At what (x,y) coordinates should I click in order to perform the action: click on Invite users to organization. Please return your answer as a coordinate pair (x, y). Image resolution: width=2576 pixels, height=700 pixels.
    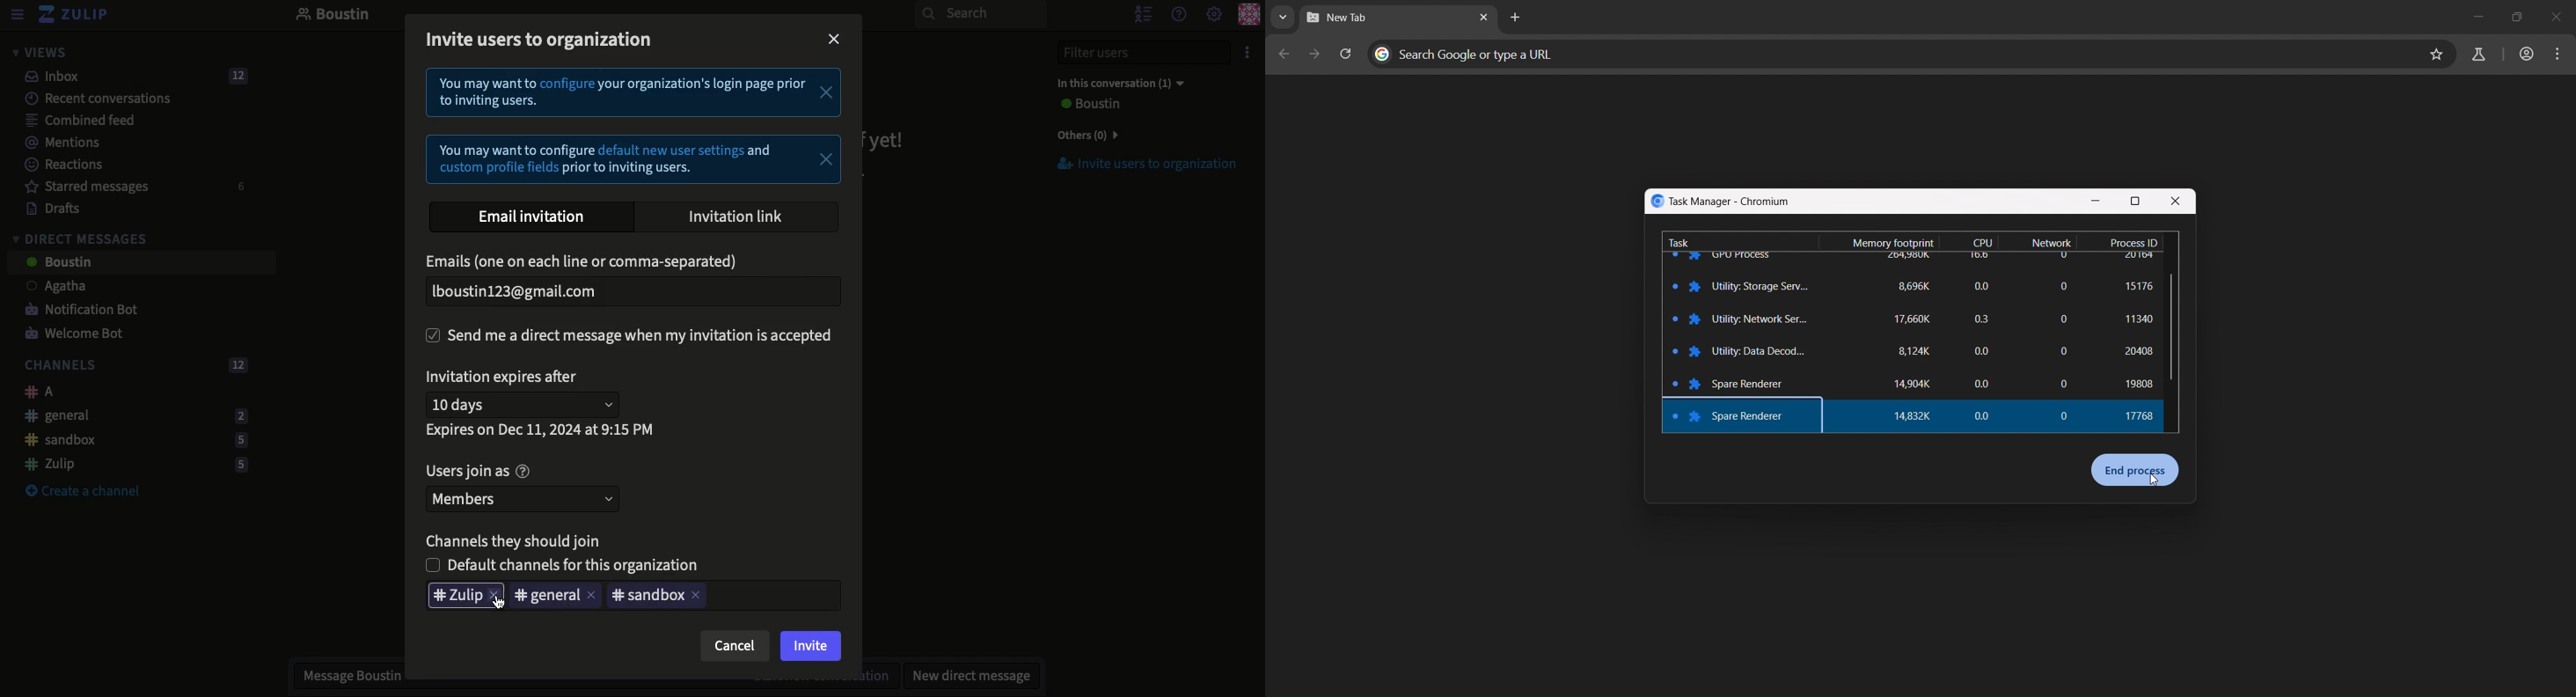
    Looking at the image, I should click on (1138, 165).